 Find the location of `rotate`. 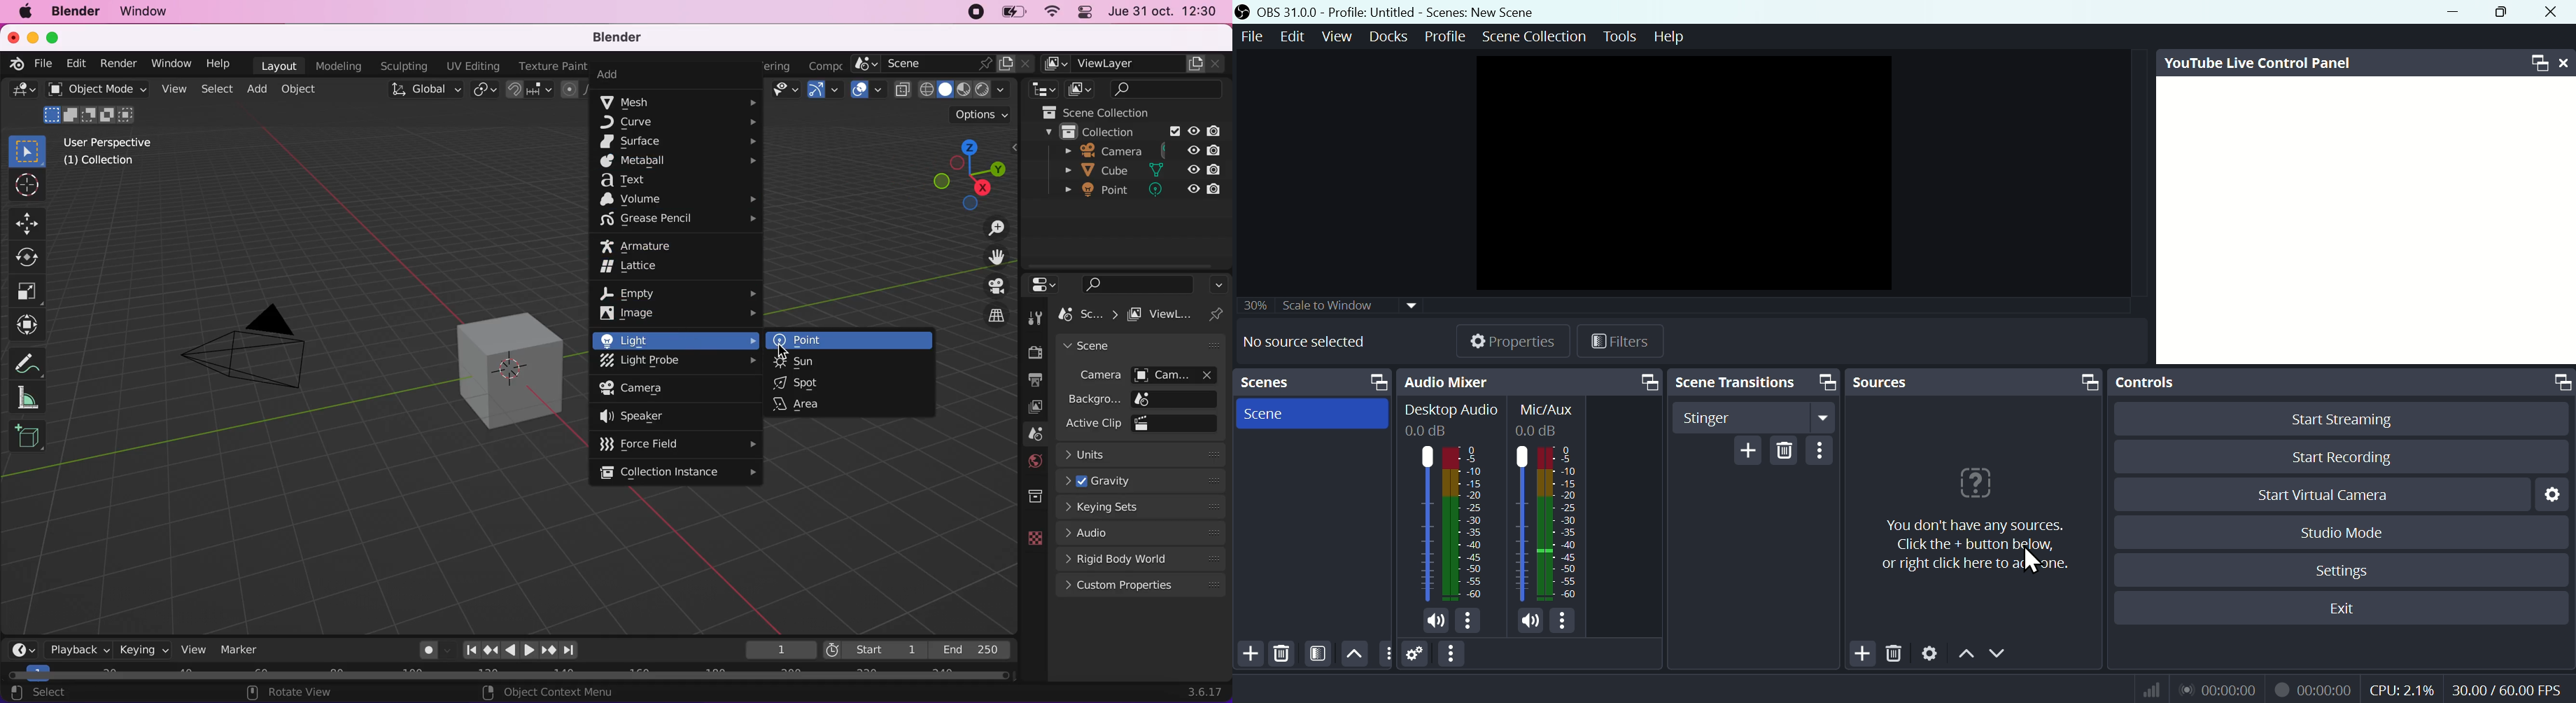

rotate is located at coordinates (28, 257).